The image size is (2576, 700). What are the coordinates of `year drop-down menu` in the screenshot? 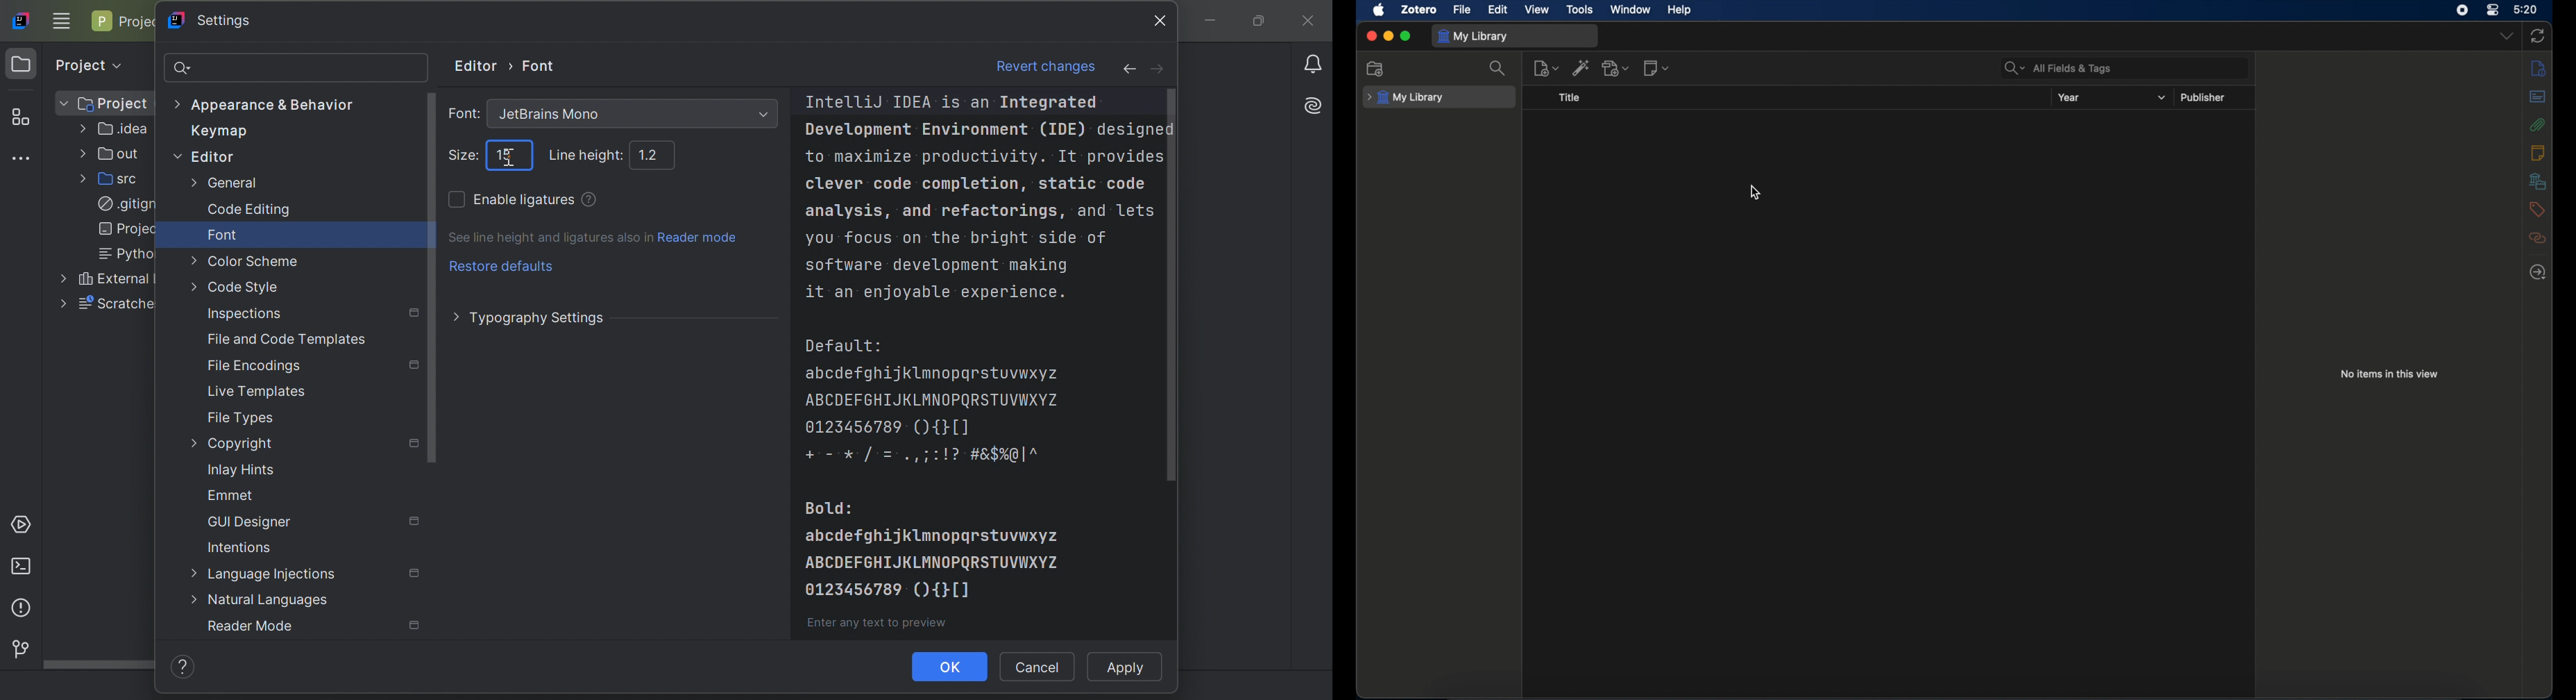 It's located at (2161, 98).